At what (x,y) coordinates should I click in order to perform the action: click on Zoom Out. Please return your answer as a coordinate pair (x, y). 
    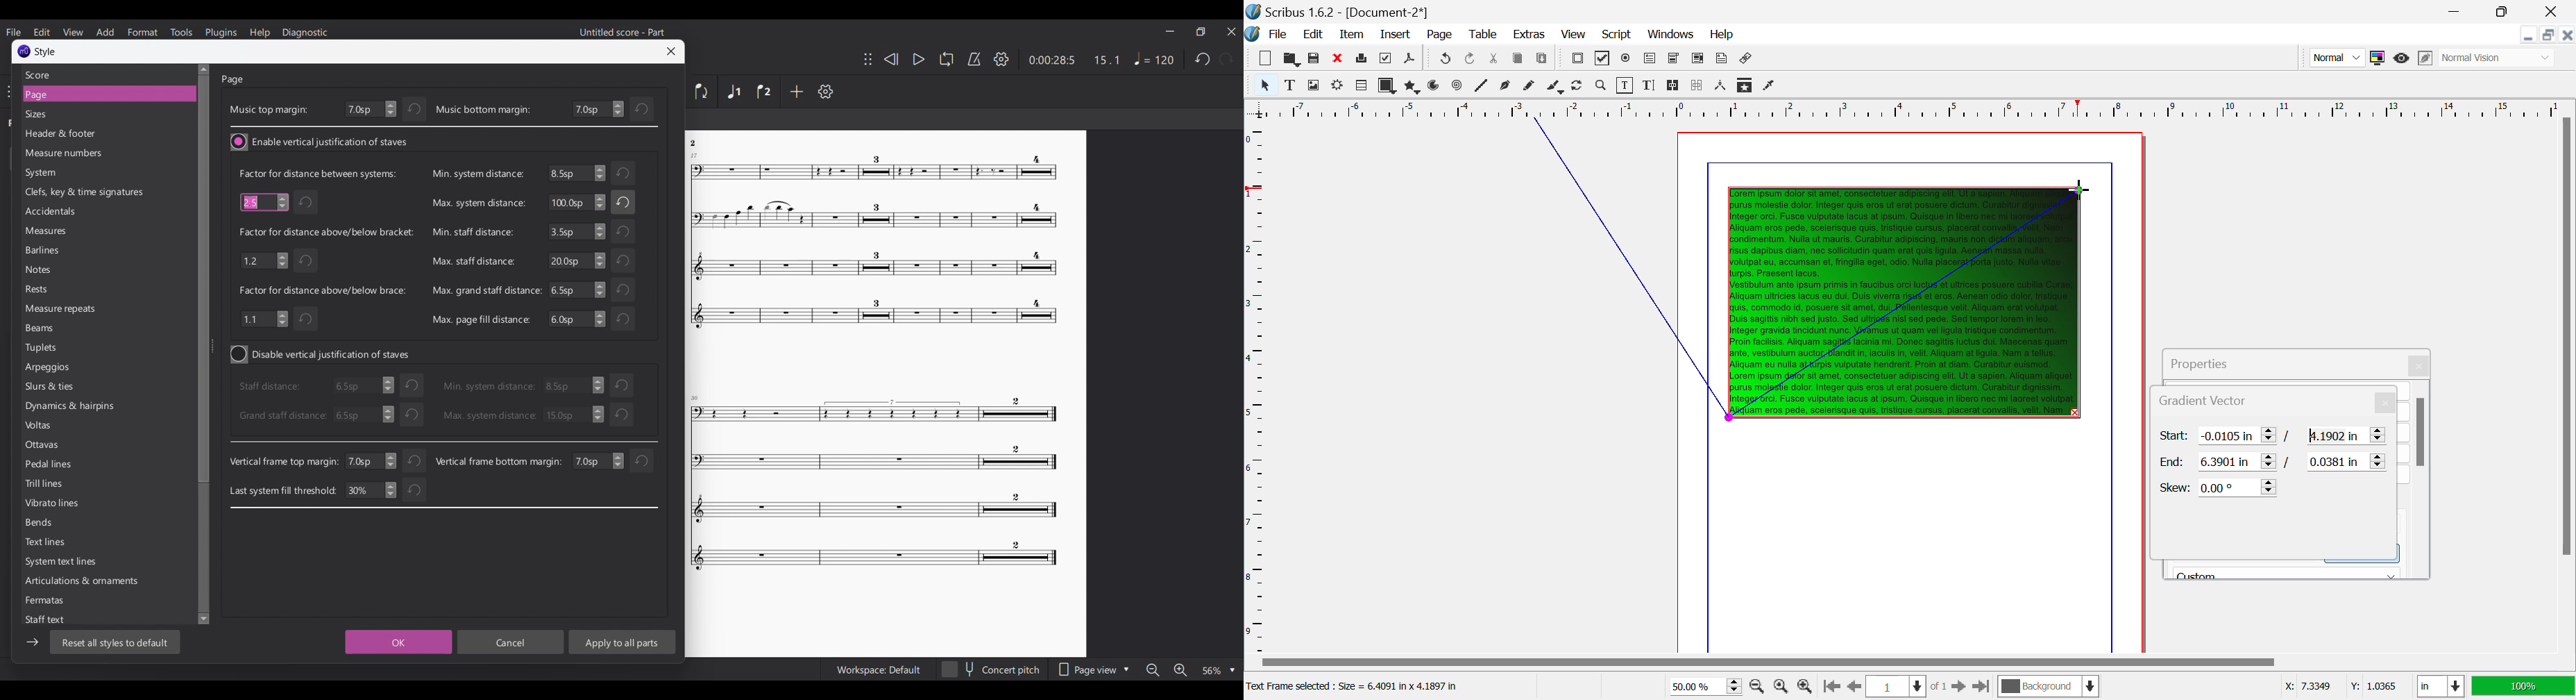
    Looking at the image, I should click on (1759, 685).